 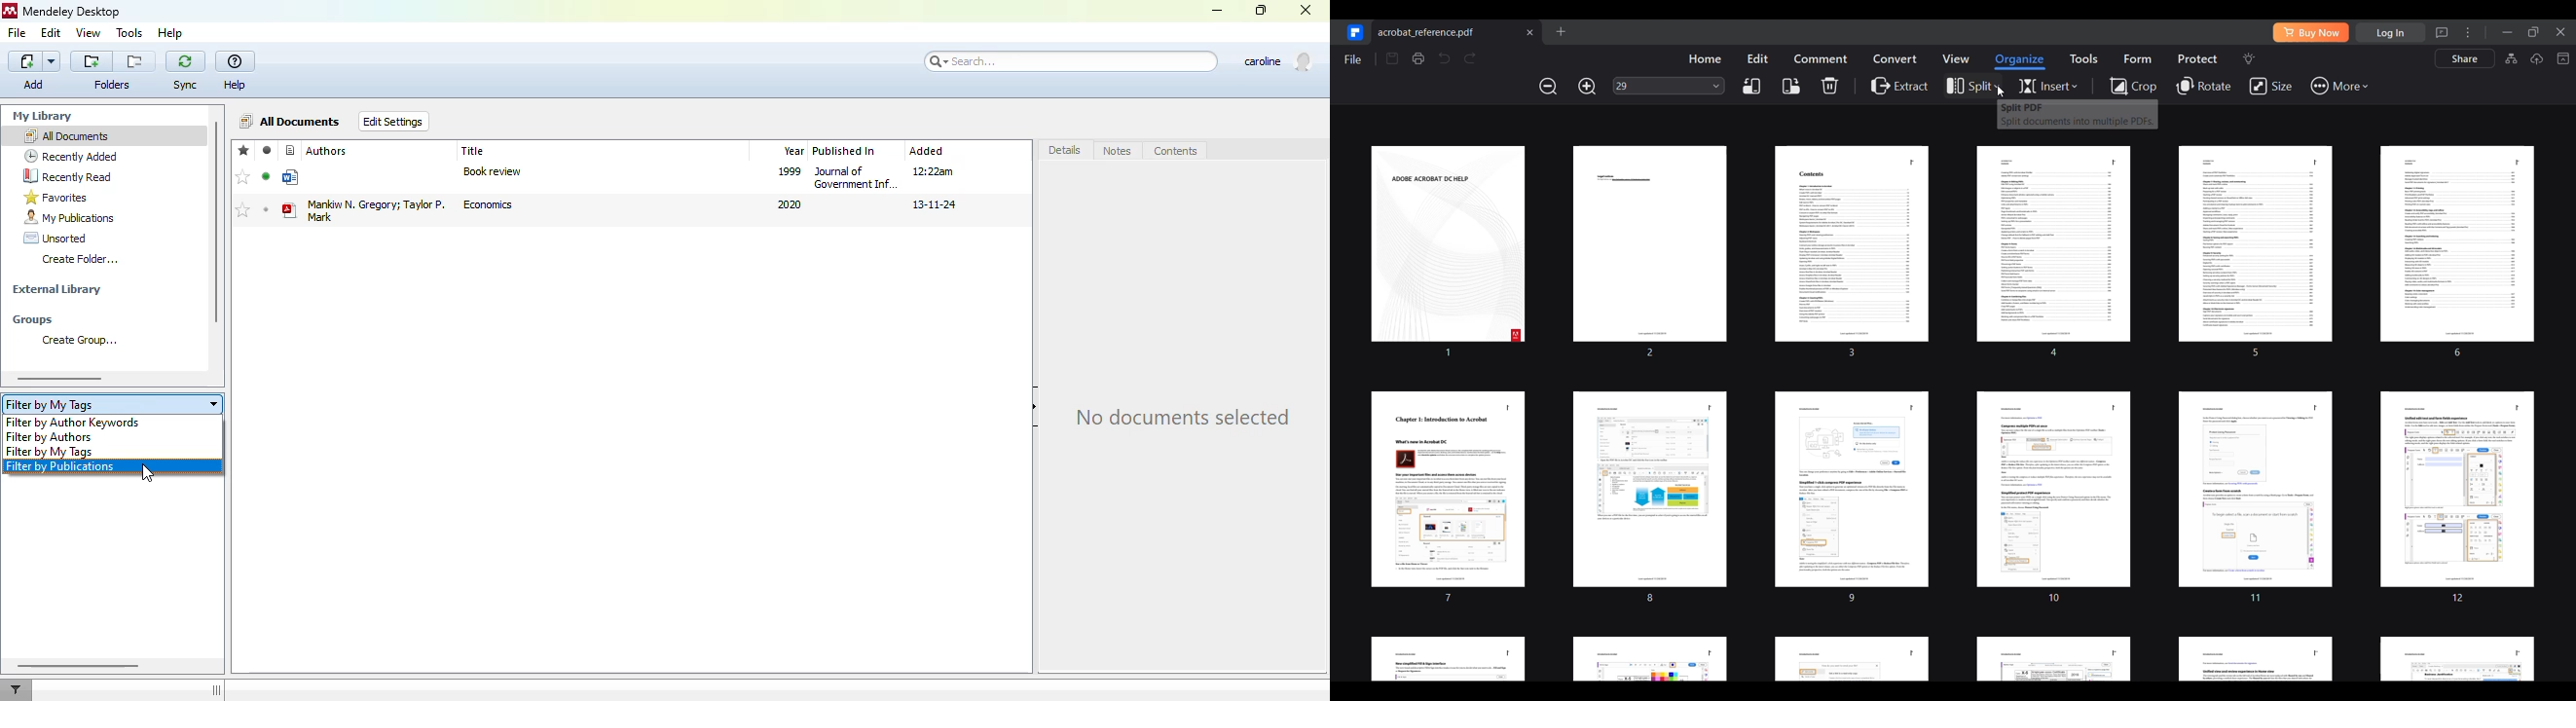 What do you see at coordinates (1560, 31) in the screenshot?
I see `Open file` at bounding box center [1560, 31].